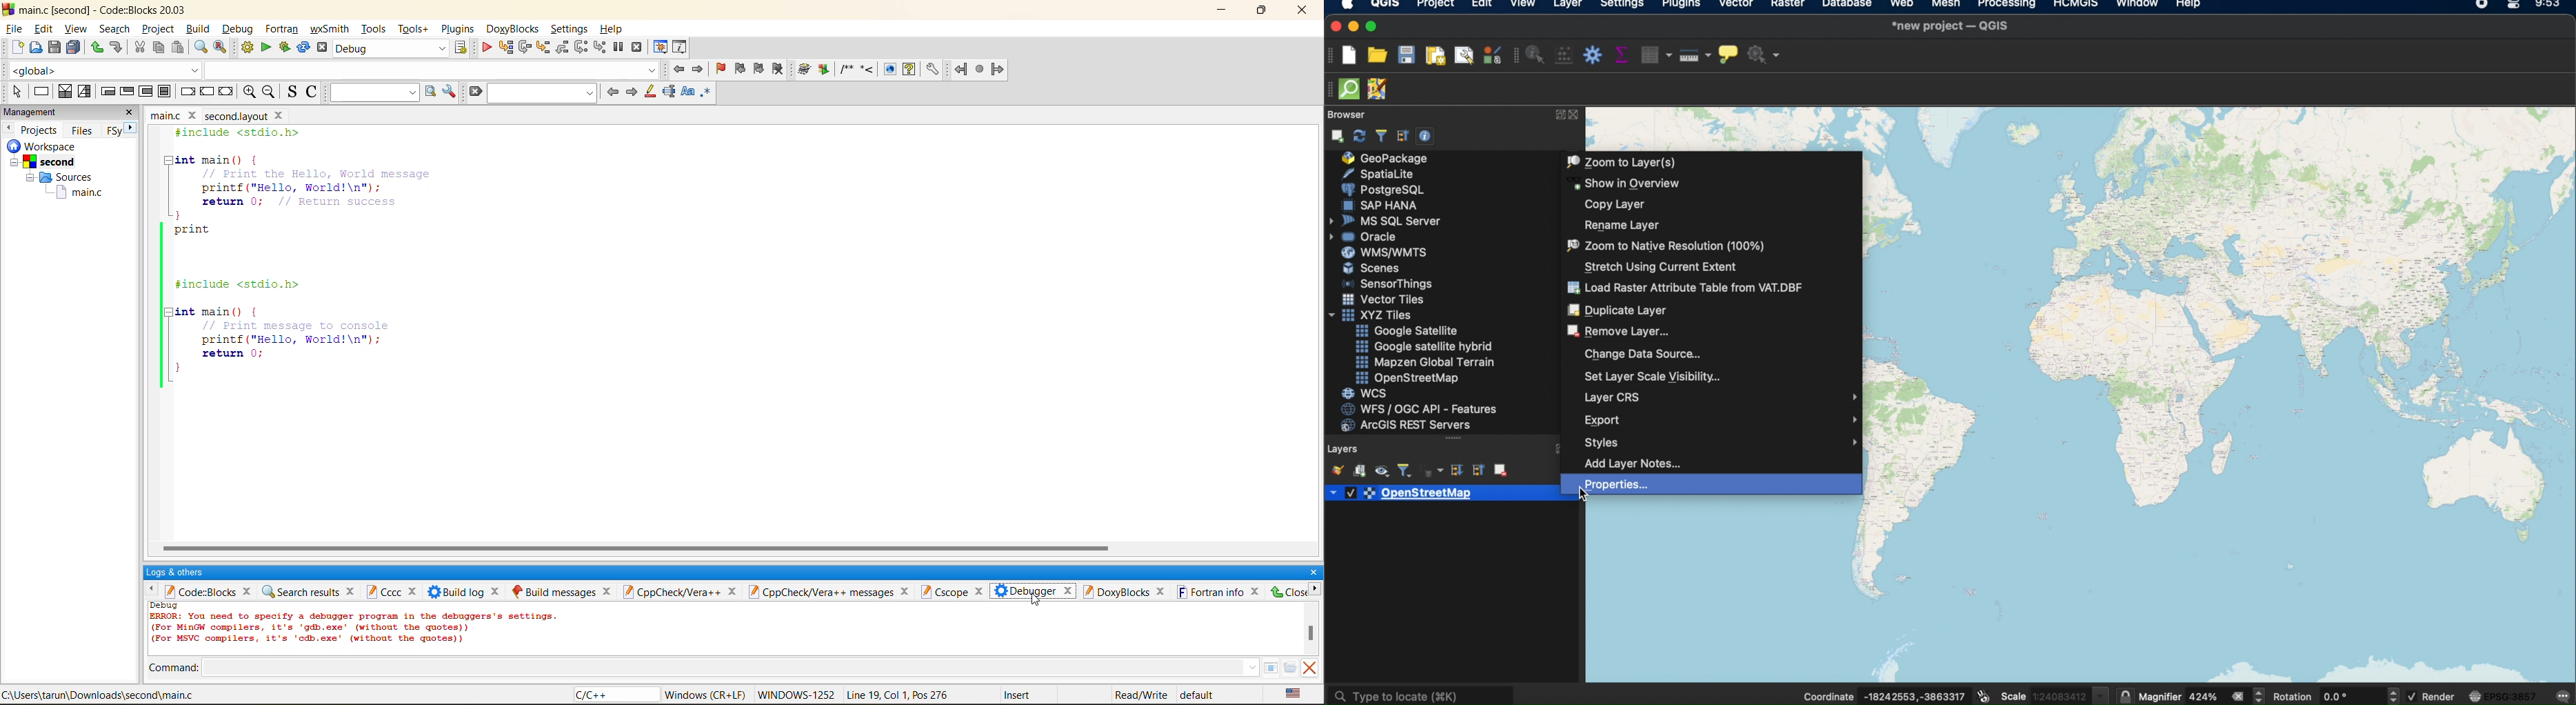 Image resolution: width=2576 pixels, height=728 pixels. What do you see at coordinates (505, 46) in the screenshot?
I see `run to cursor` at bounding box center [505, 46].